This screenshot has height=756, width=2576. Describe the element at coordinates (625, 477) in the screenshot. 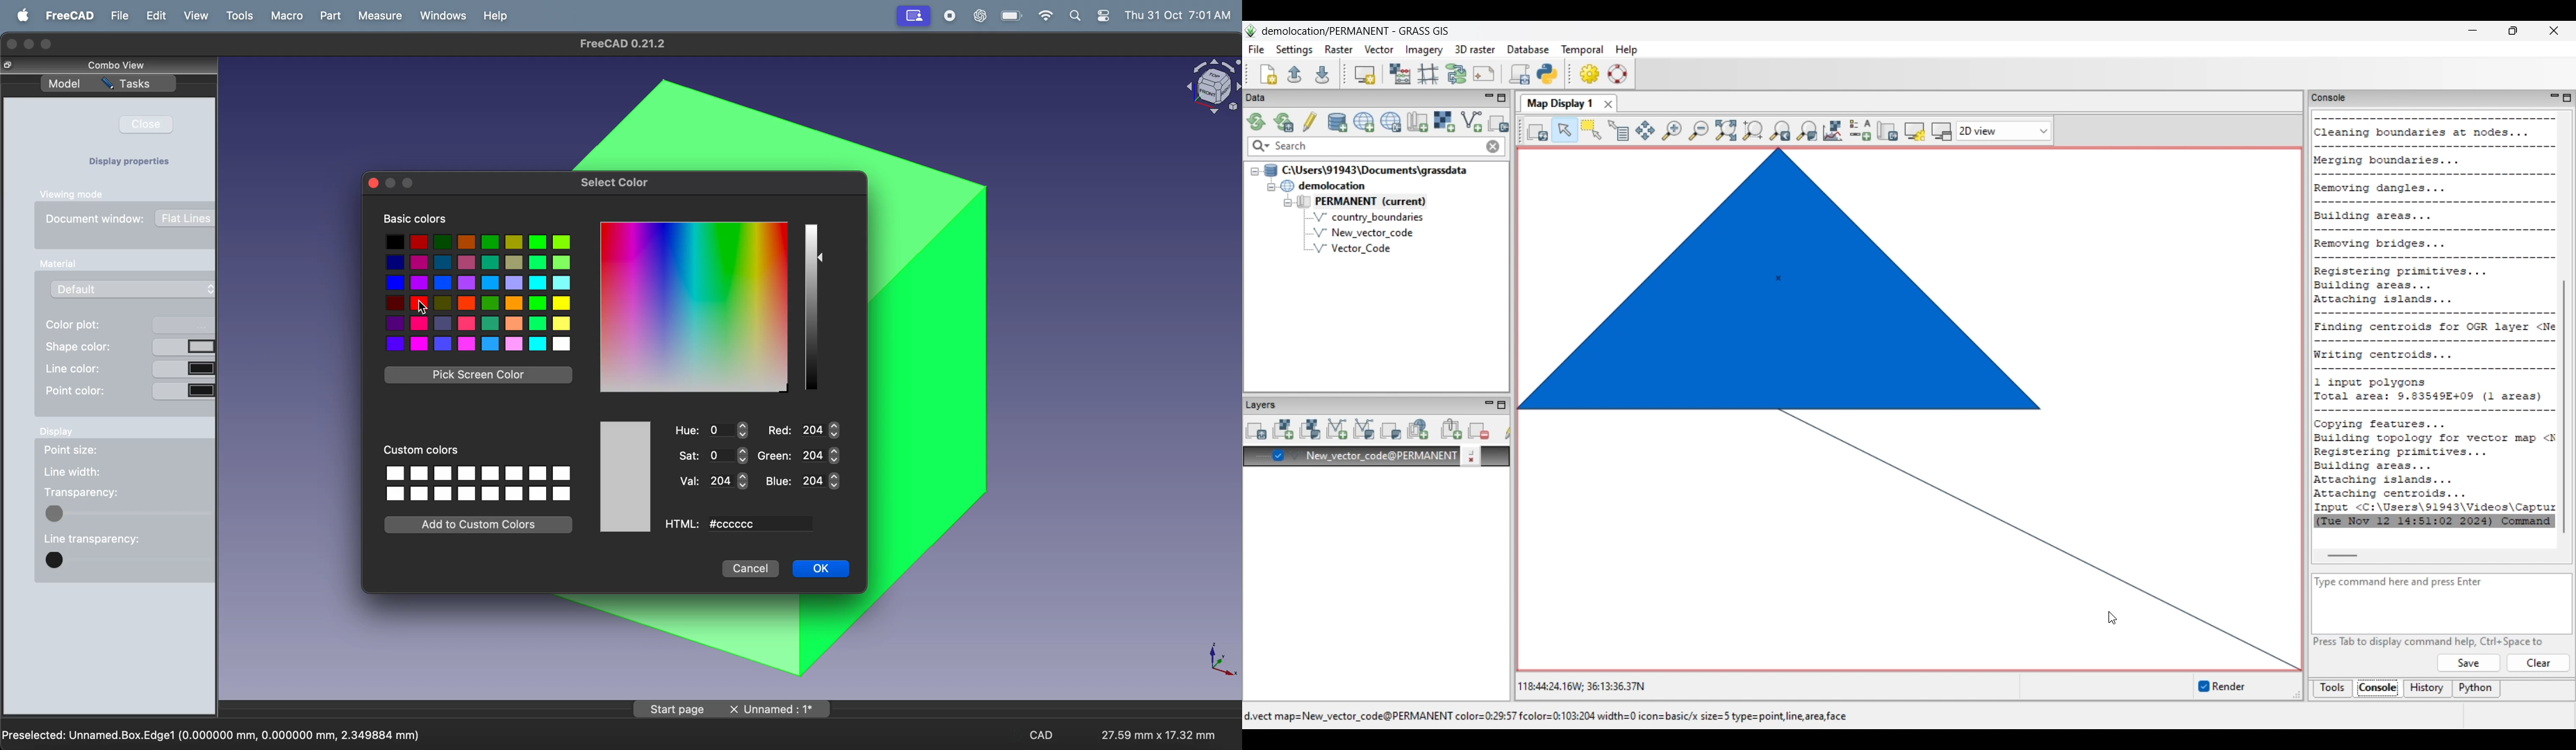

I see `selected color` at that location.